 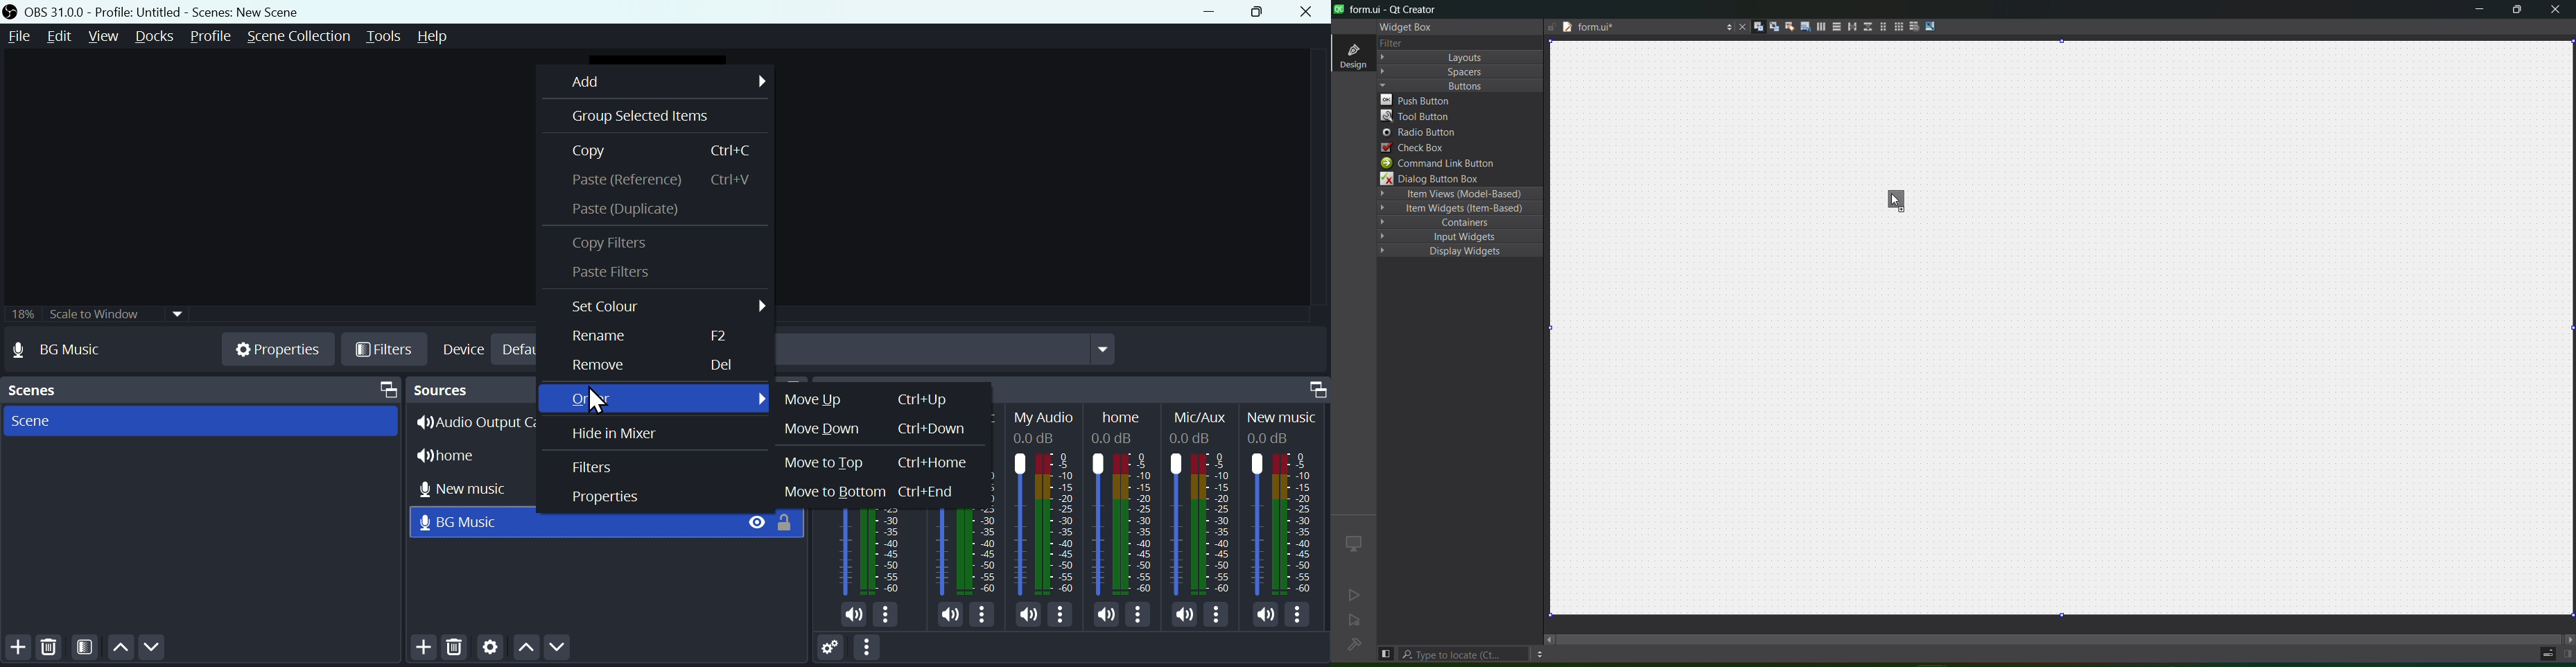 I want to click on Delete, so click(x=453, y=648).